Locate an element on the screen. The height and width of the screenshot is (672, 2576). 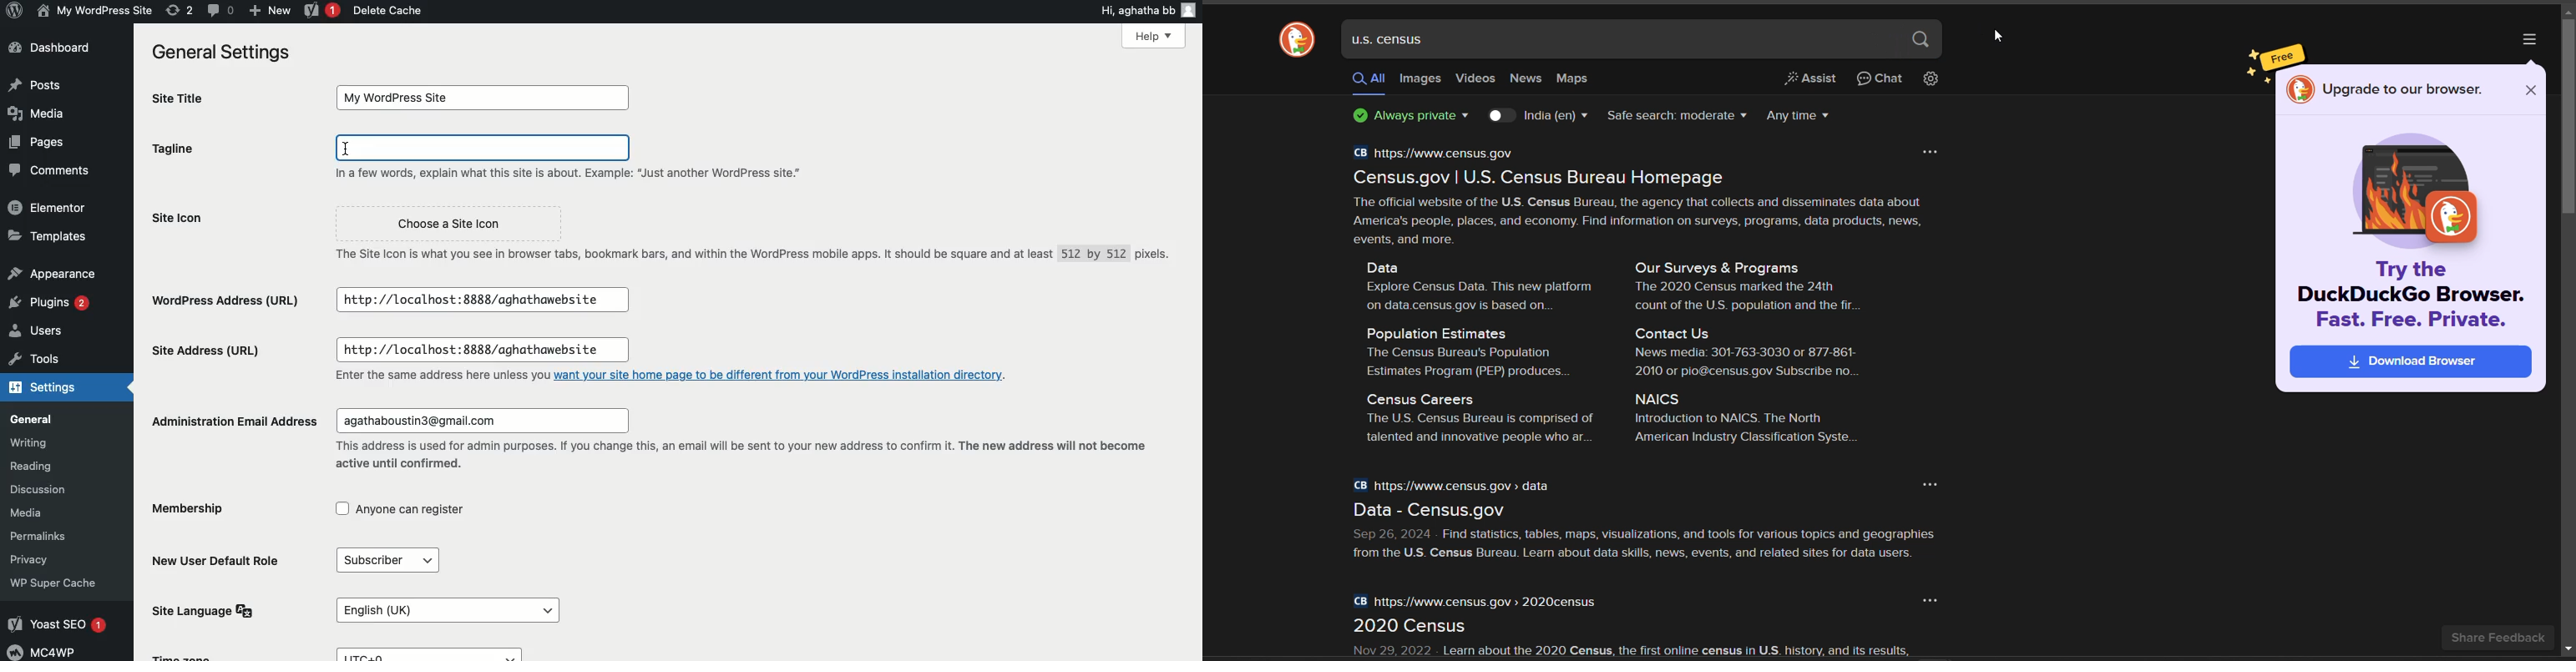
share feedback is located at coordinates (2494, 637).